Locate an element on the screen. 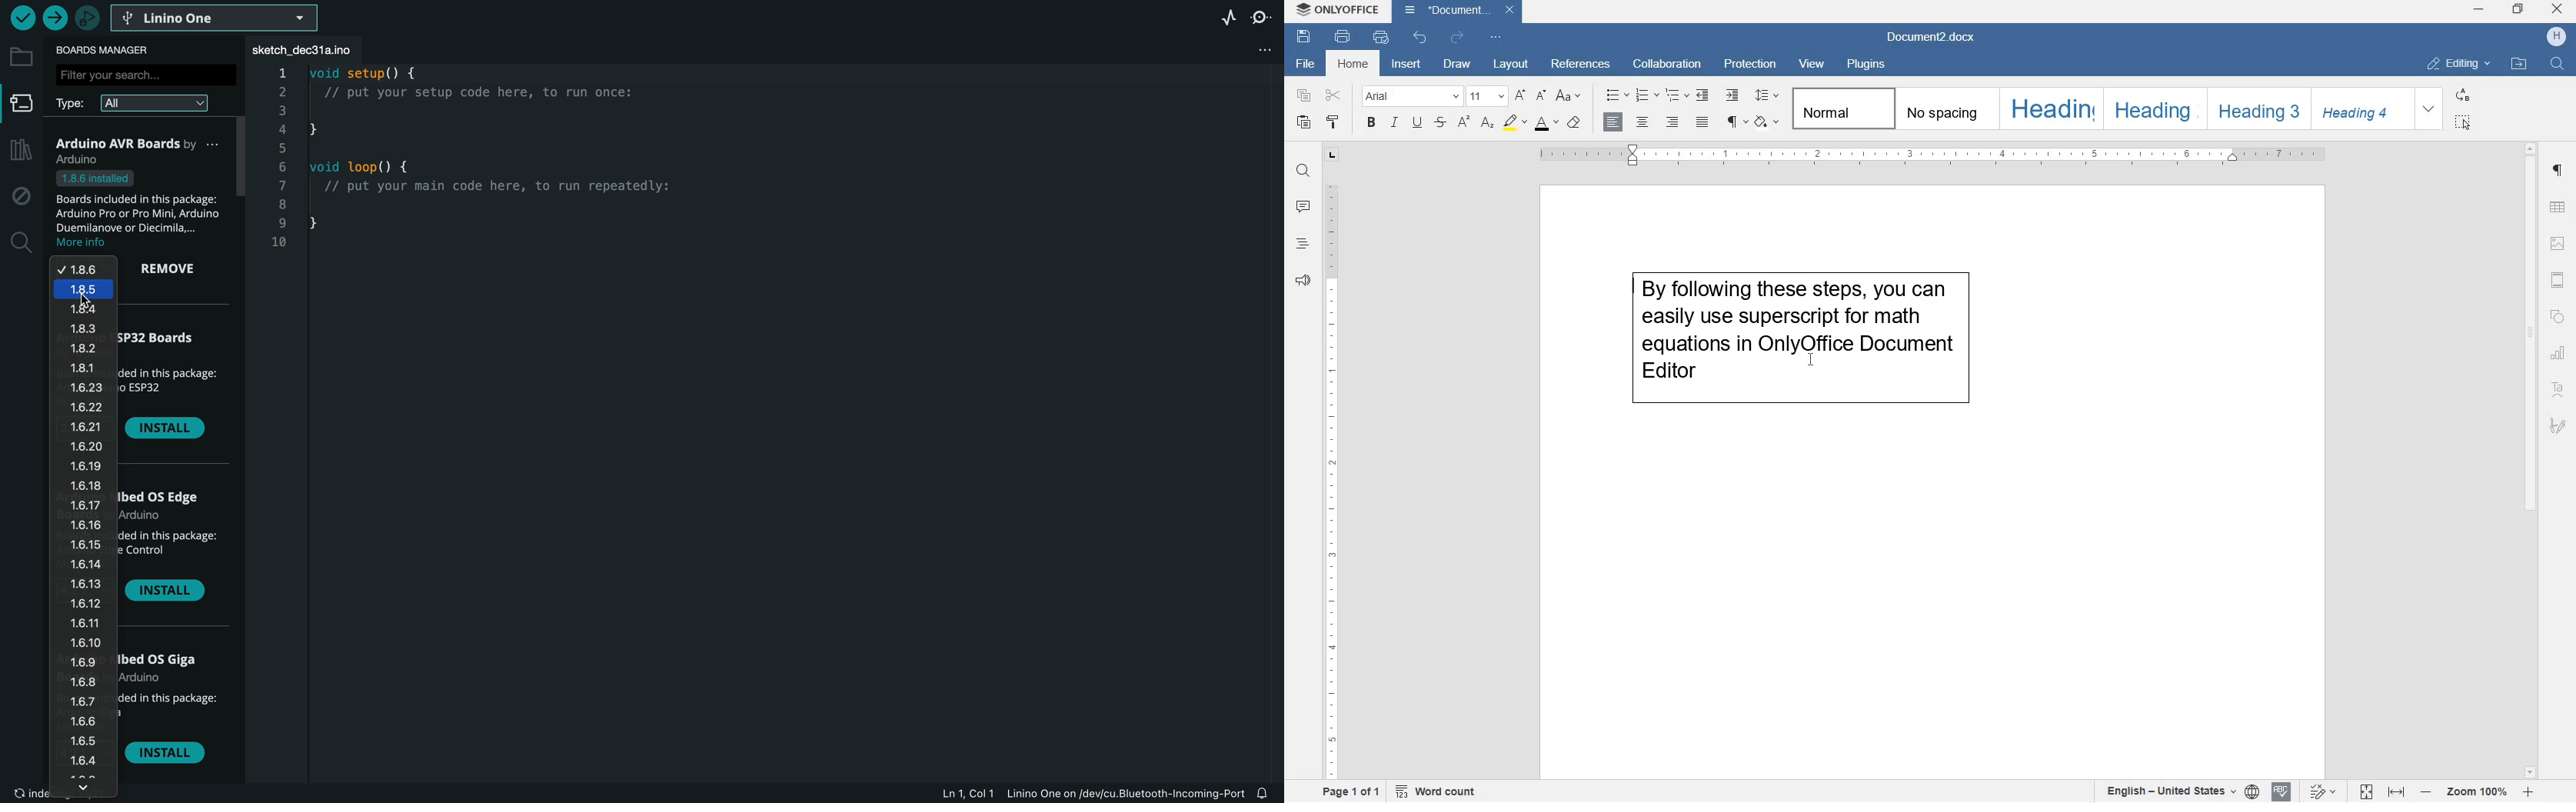 Image resolution: width=2576 pixels, height=812 pixels. OS gIGA is located at coordinates (165, 667).